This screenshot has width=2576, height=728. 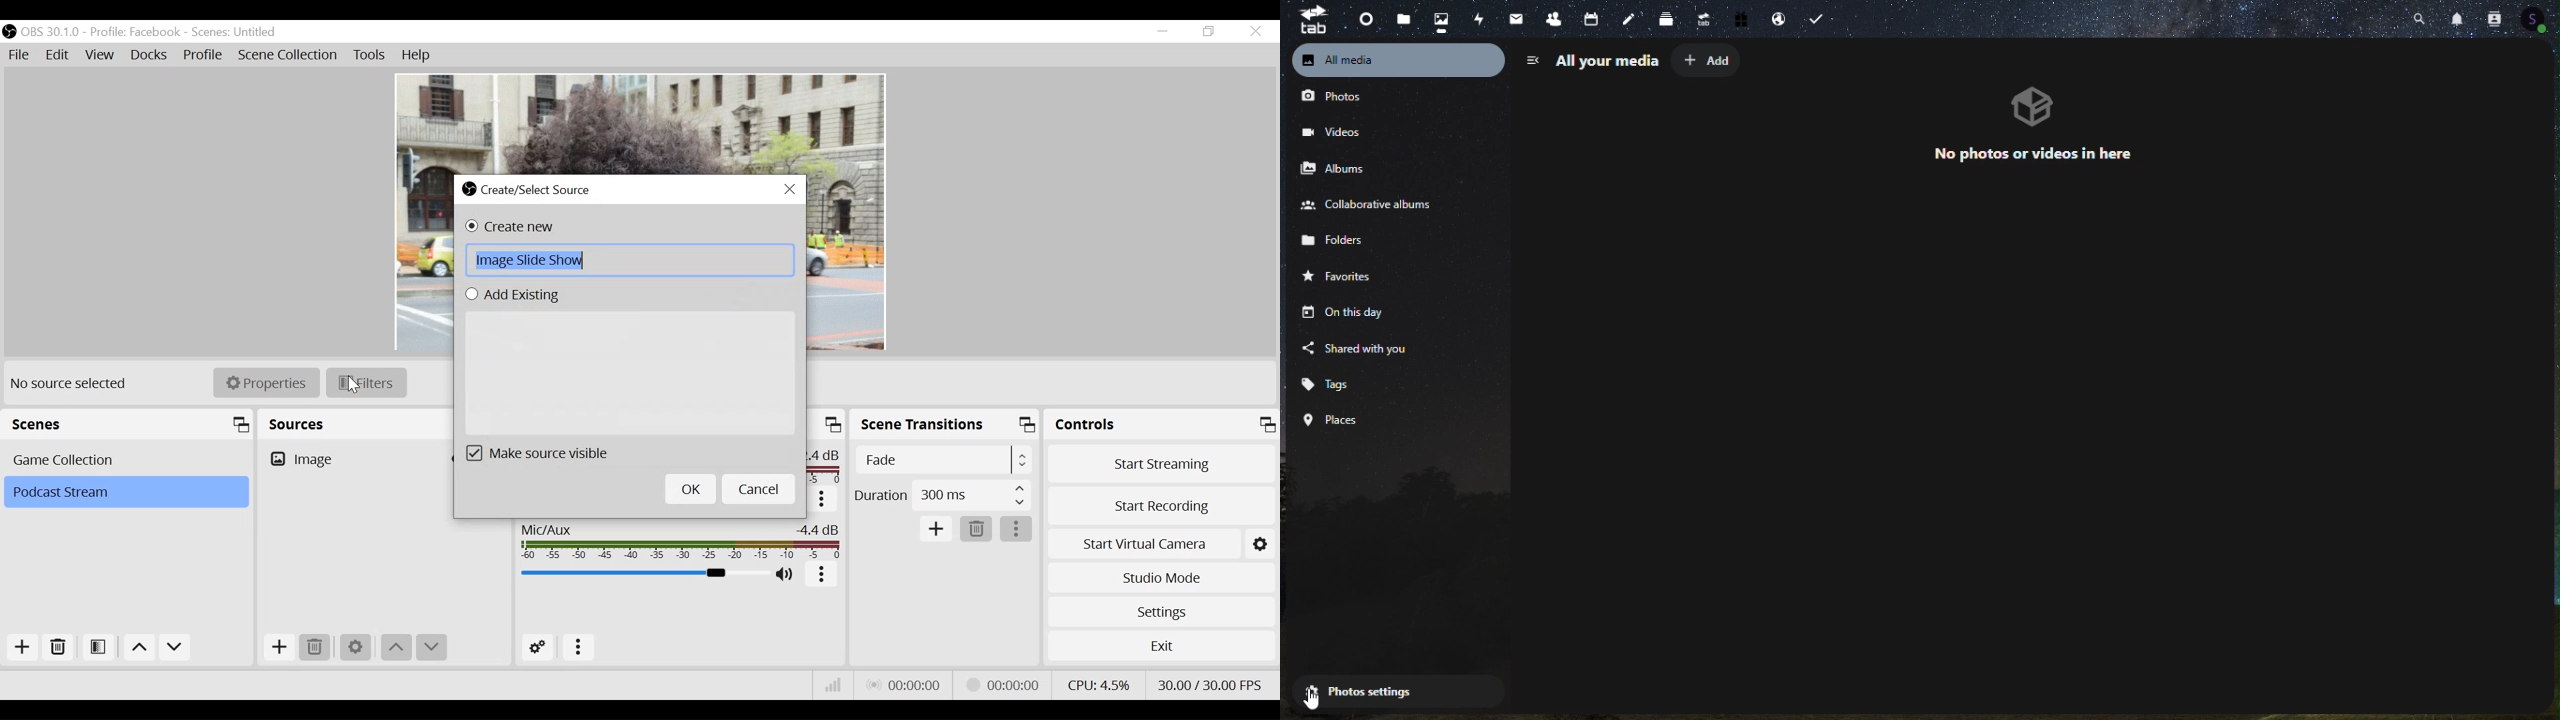 What do you see at coordinates (1210, 32) in the screenshot?
I see `Restore` at bounding box center [1210, 32].